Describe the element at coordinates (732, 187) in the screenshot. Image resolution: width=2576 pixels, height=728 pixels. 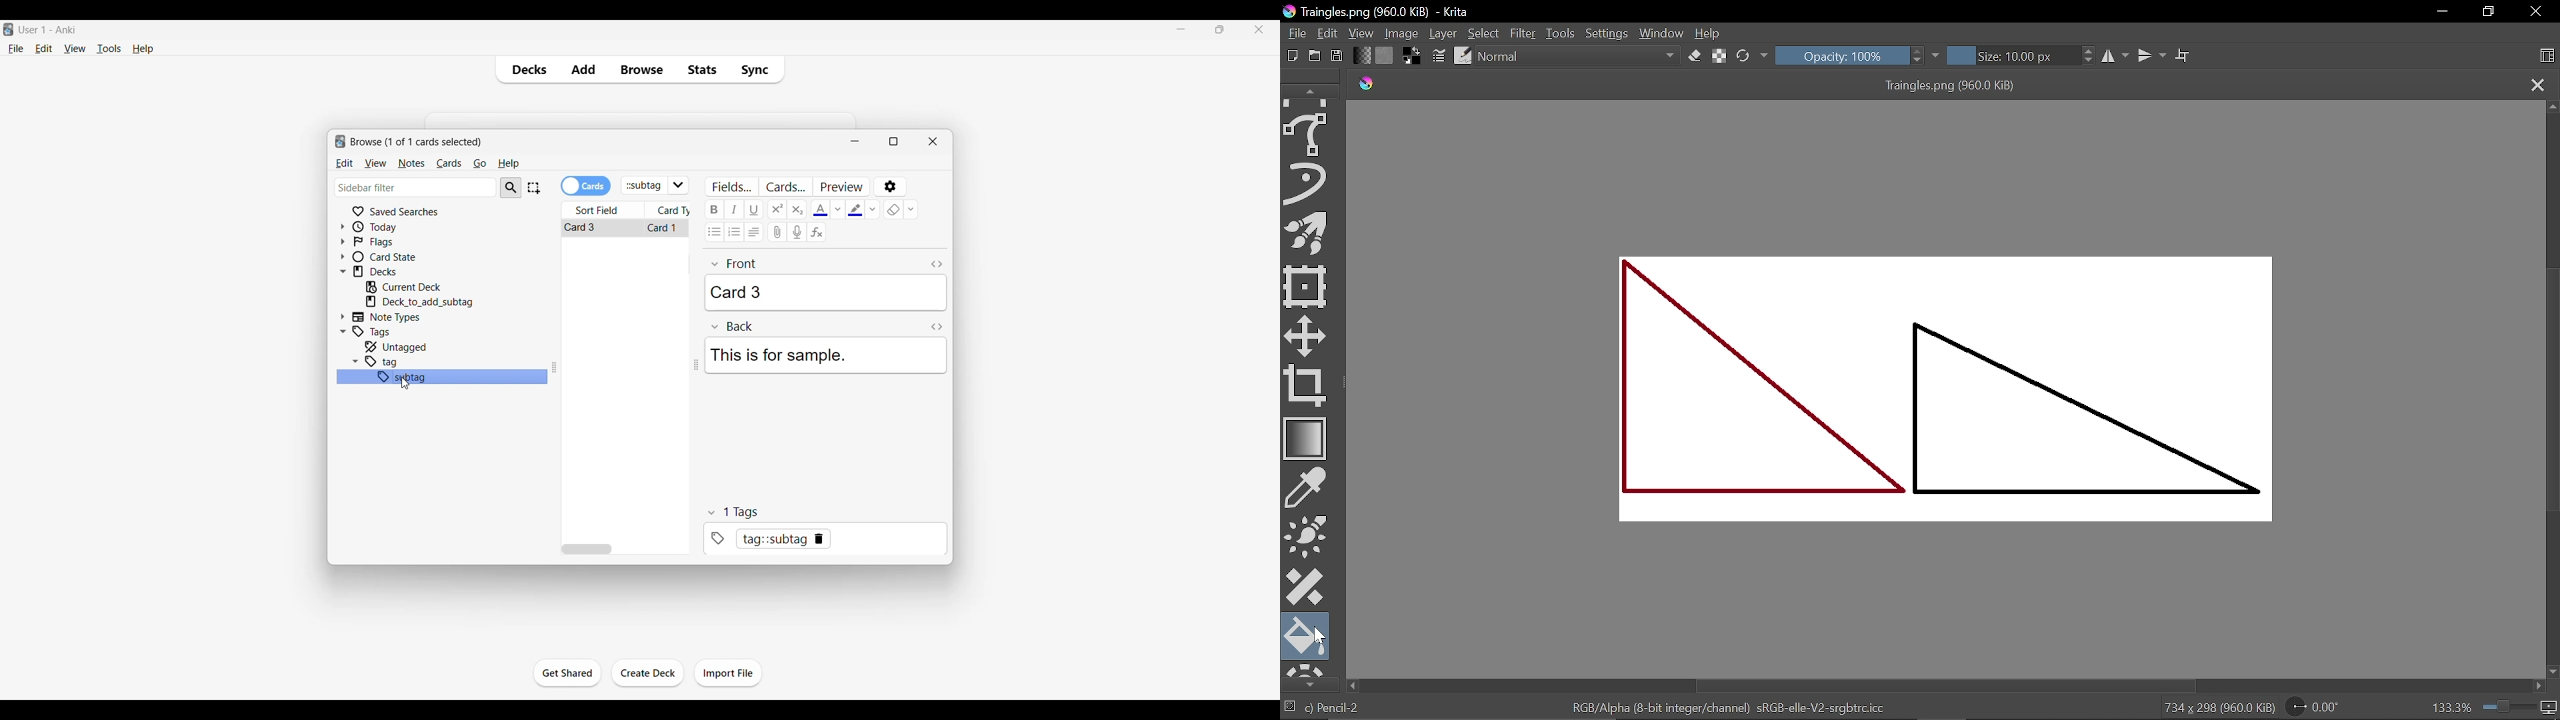
I see `Customize fields` at that location.